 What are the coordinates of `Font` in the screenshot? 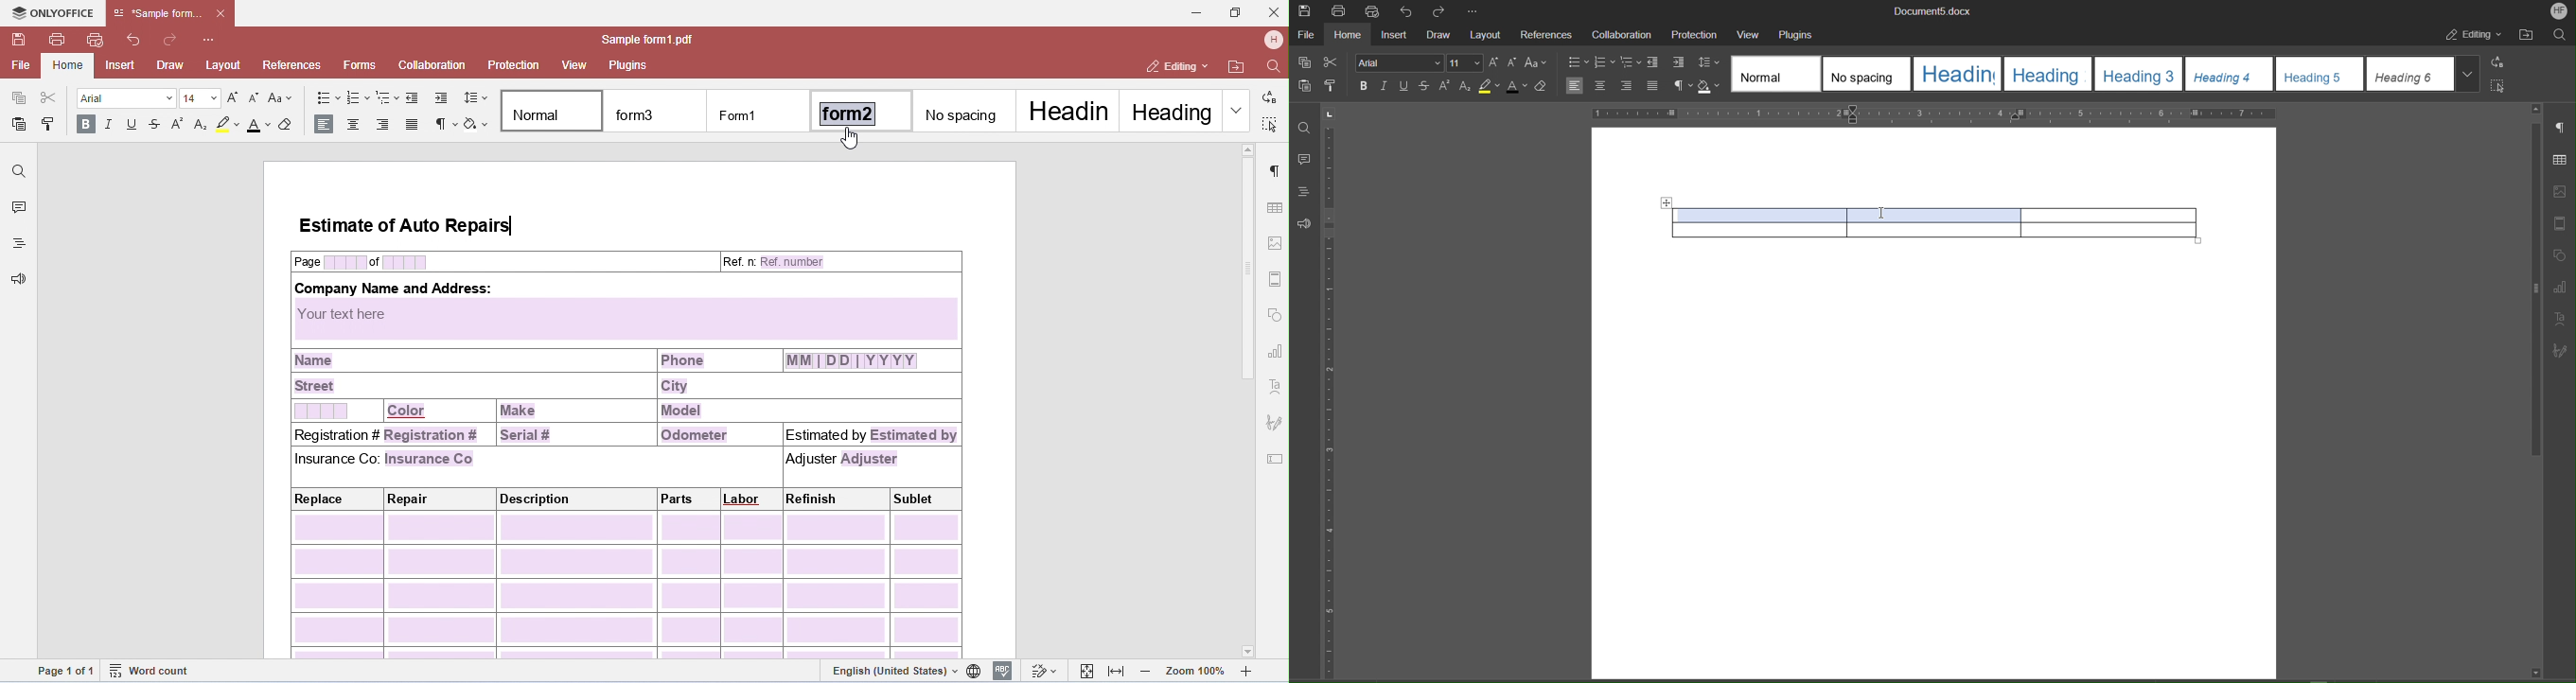 It's located at (1398, 64).